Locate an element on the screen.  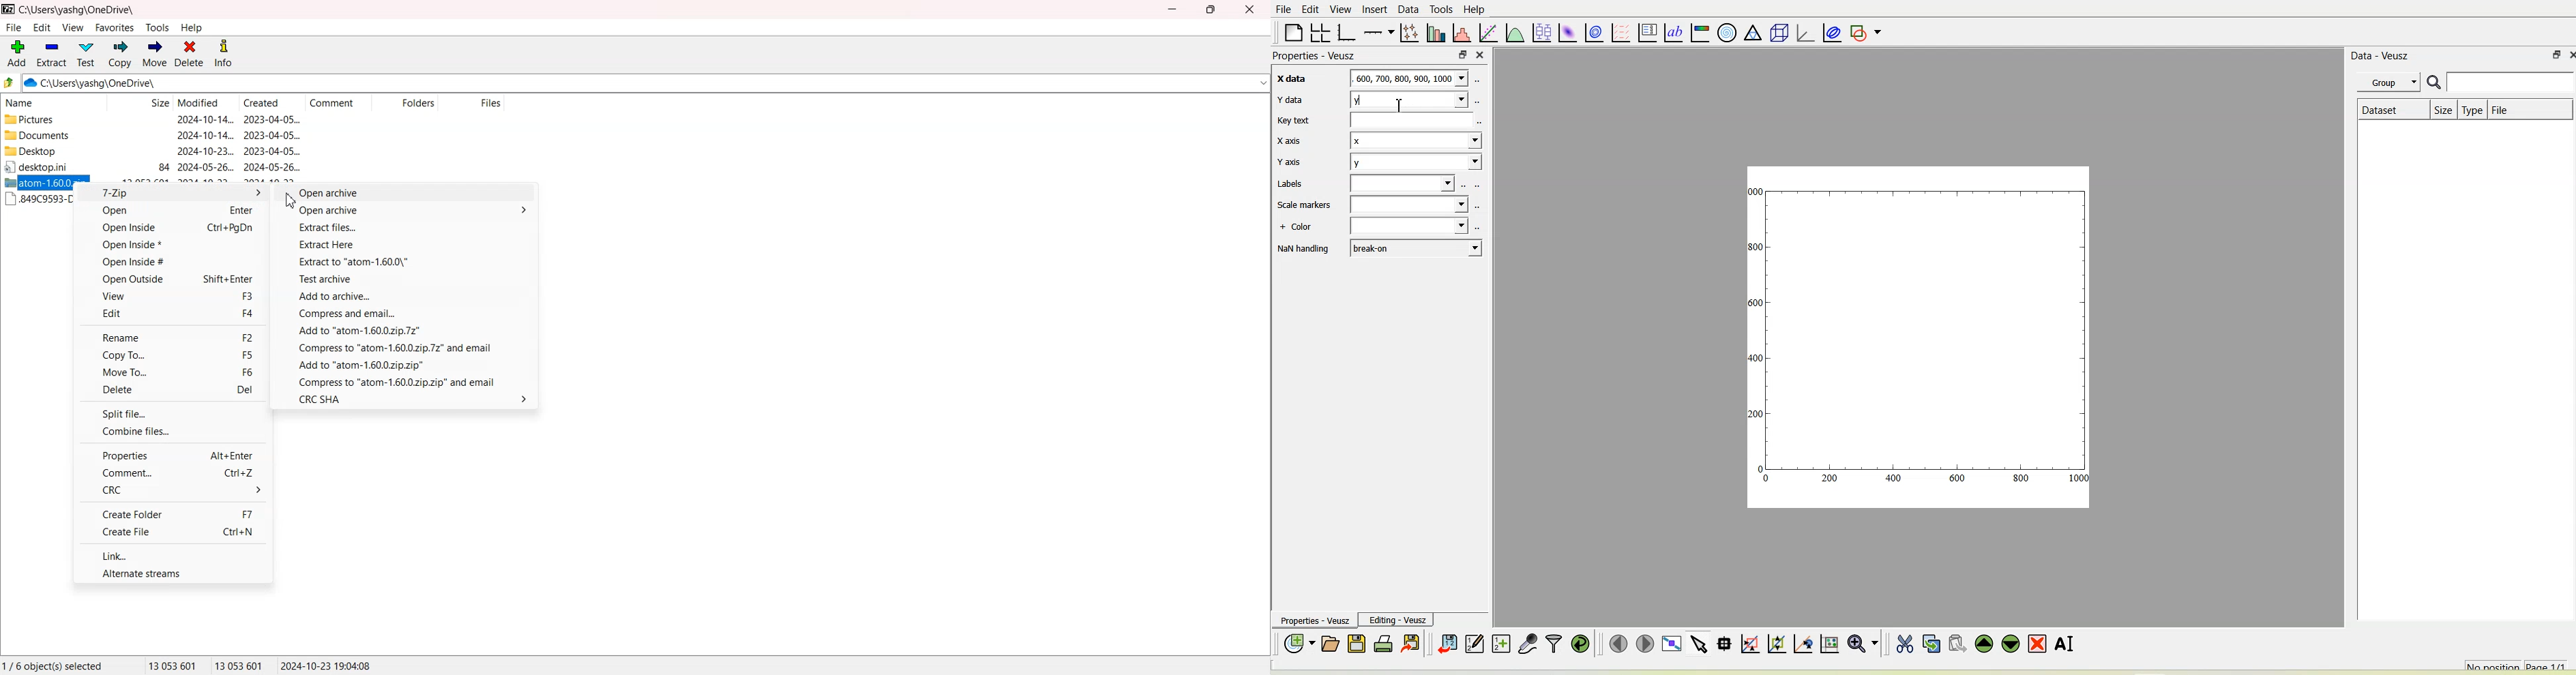
Arrange graphs in a grid is located at coordinates (1320, 33).